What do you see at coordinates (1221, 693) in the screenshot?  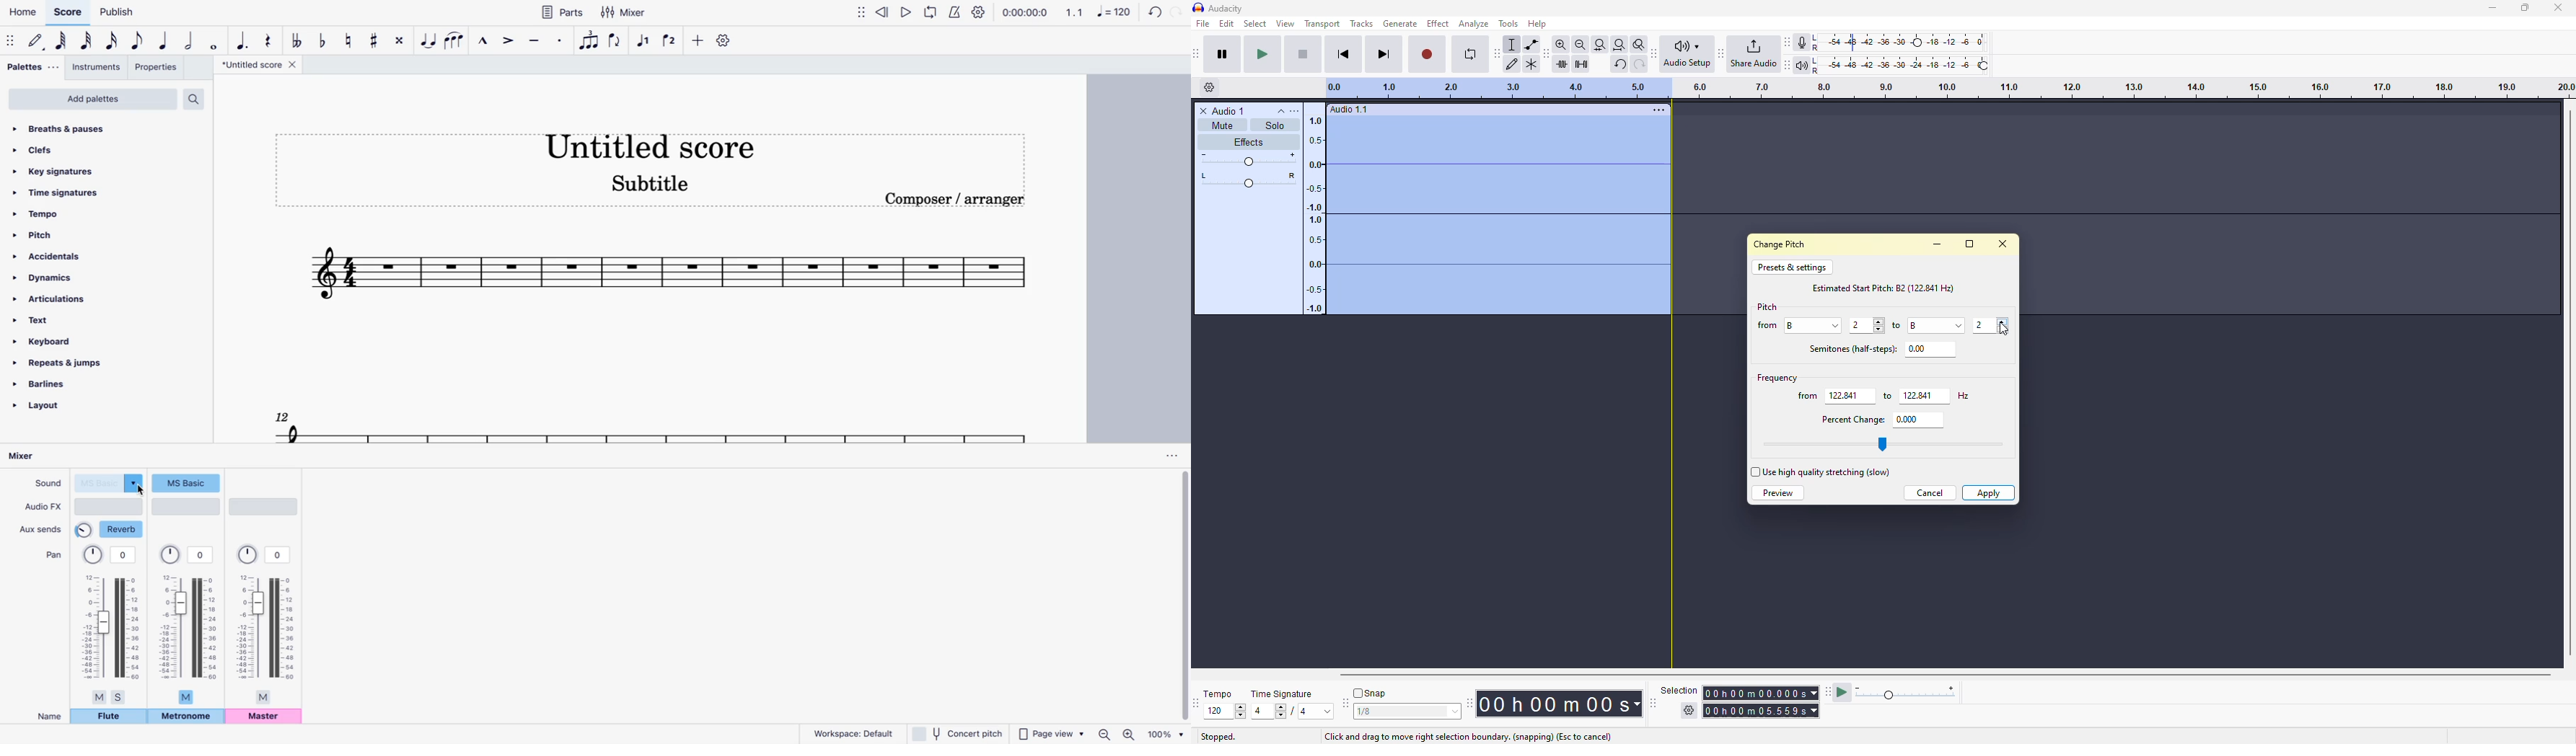 I see `tempo` at bounding box center [1221, 693].